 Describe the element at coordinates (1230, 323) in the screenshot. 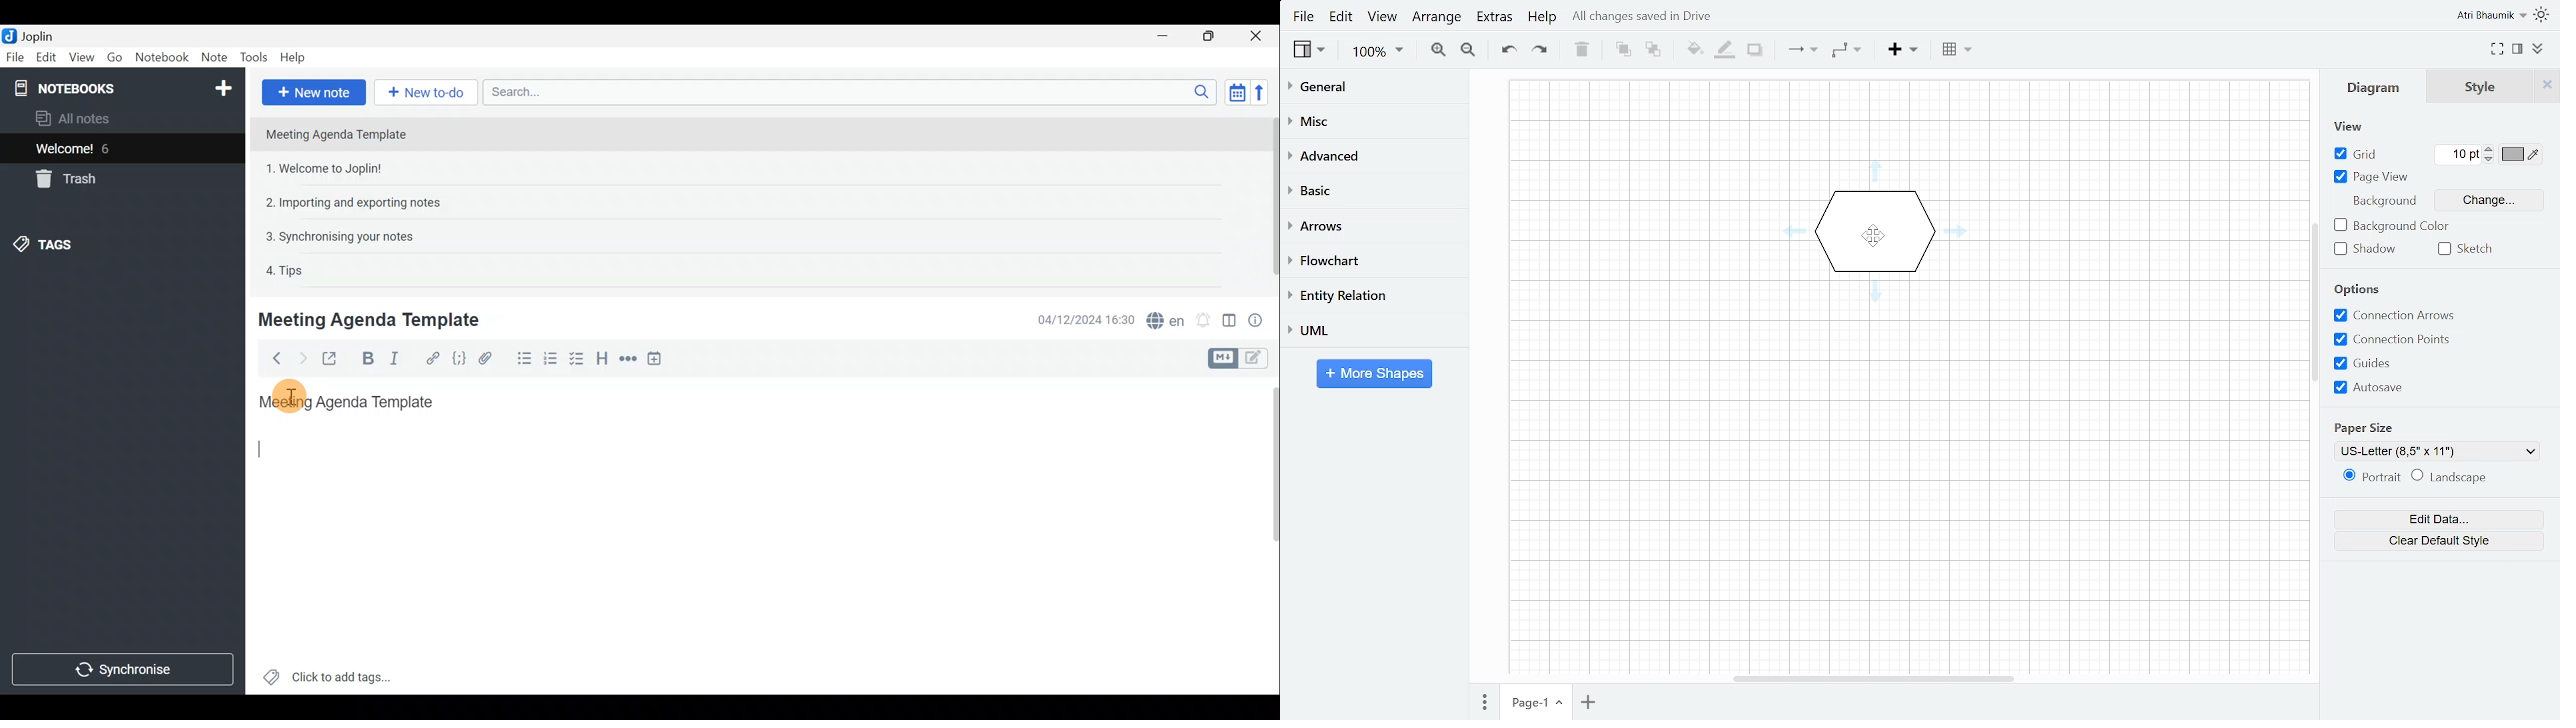

I see `Toggle editor layout` at that location.